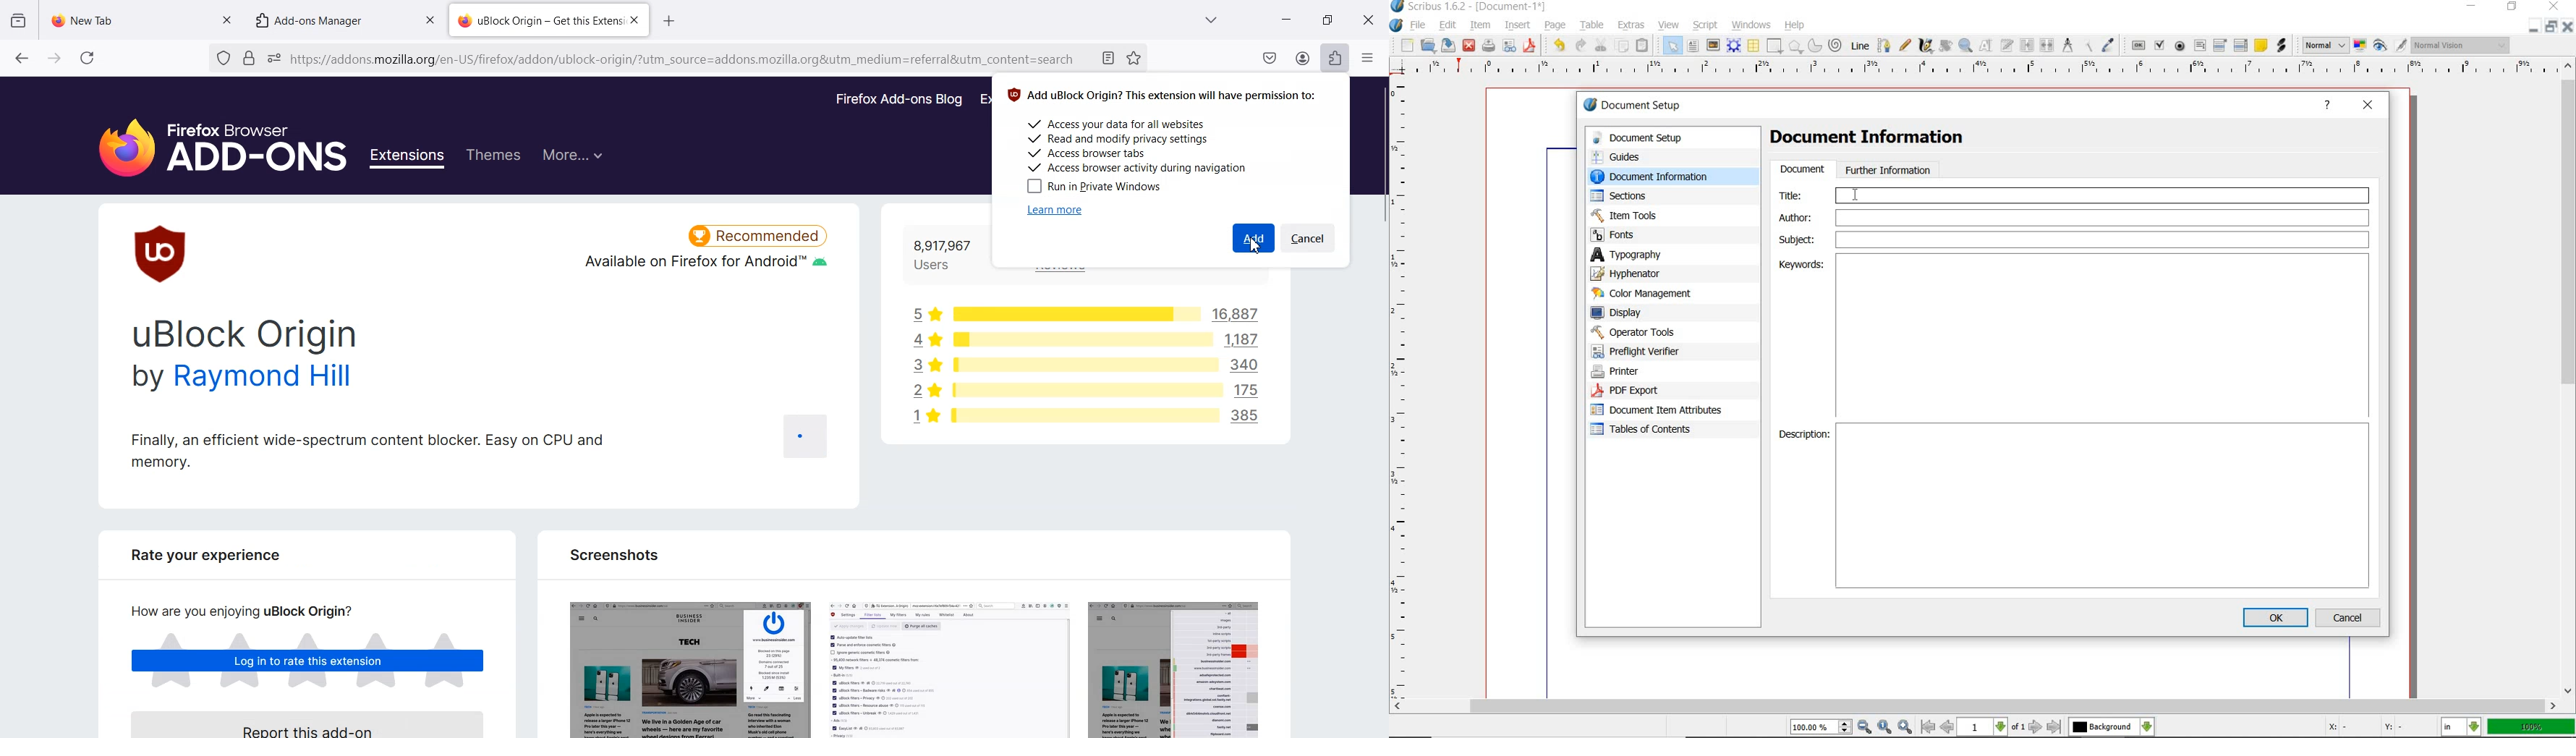 The height and width of the screenshot is (756, 2576). I want to click on scrollbar, so click(1975, 707).